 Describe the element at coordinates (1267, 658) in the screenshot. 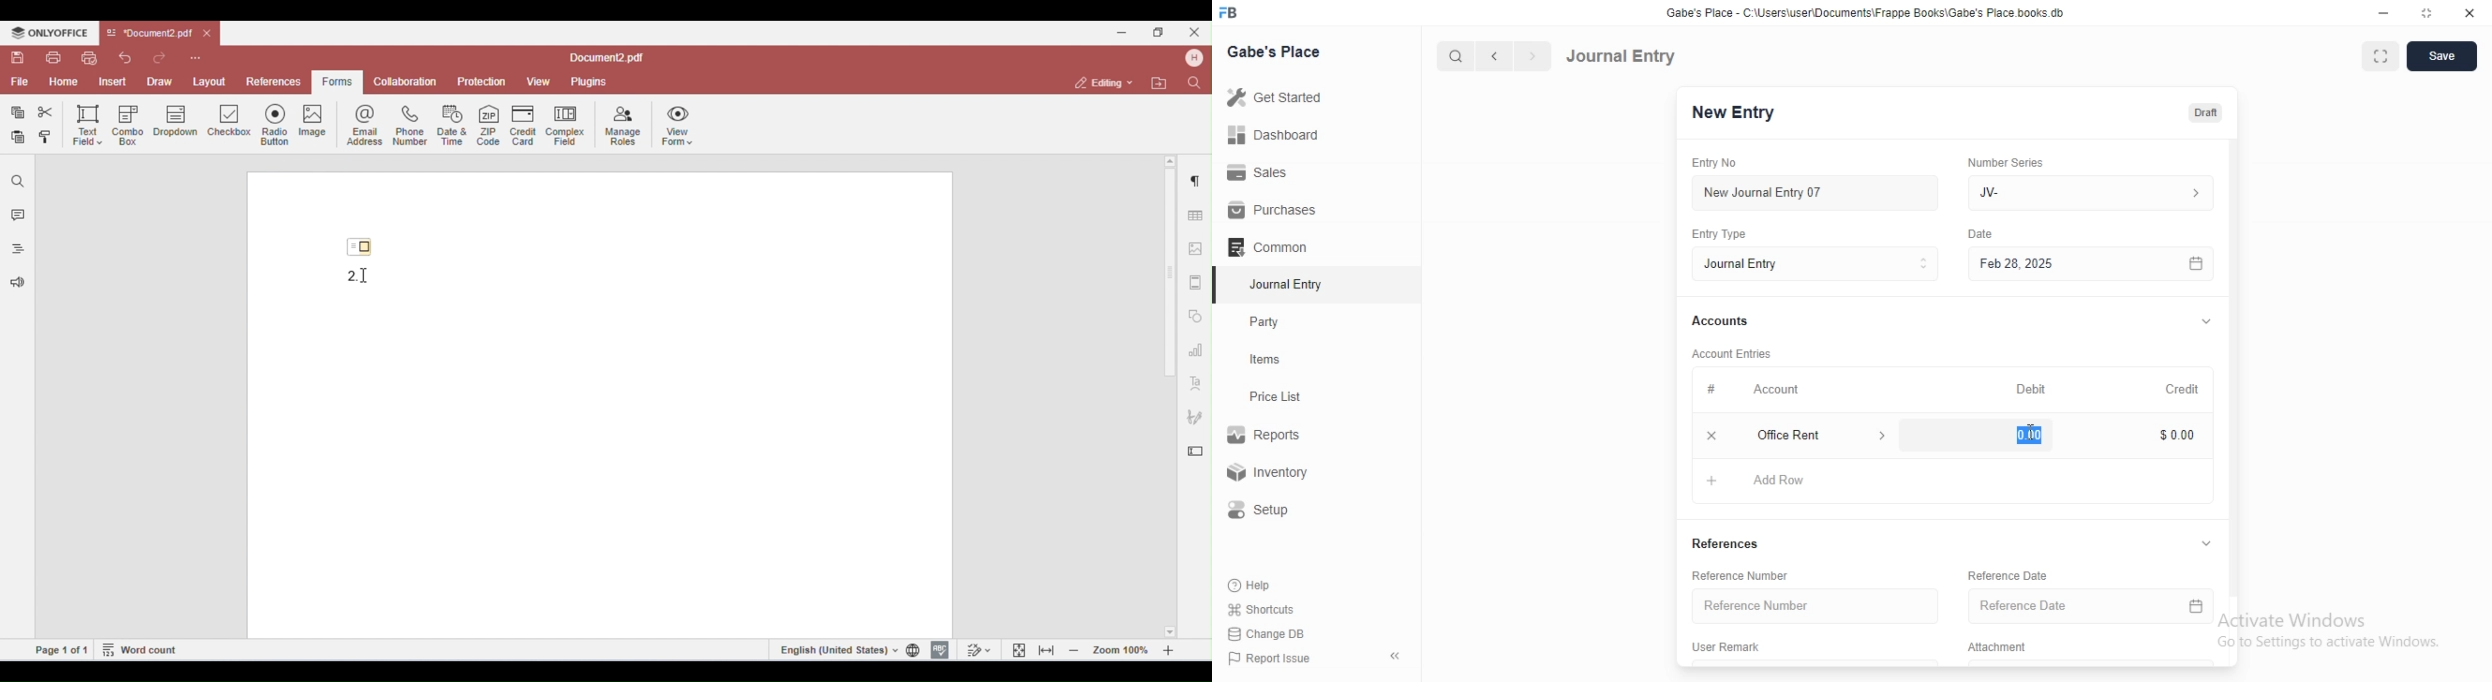

I see `‘Report Issue` at that location.